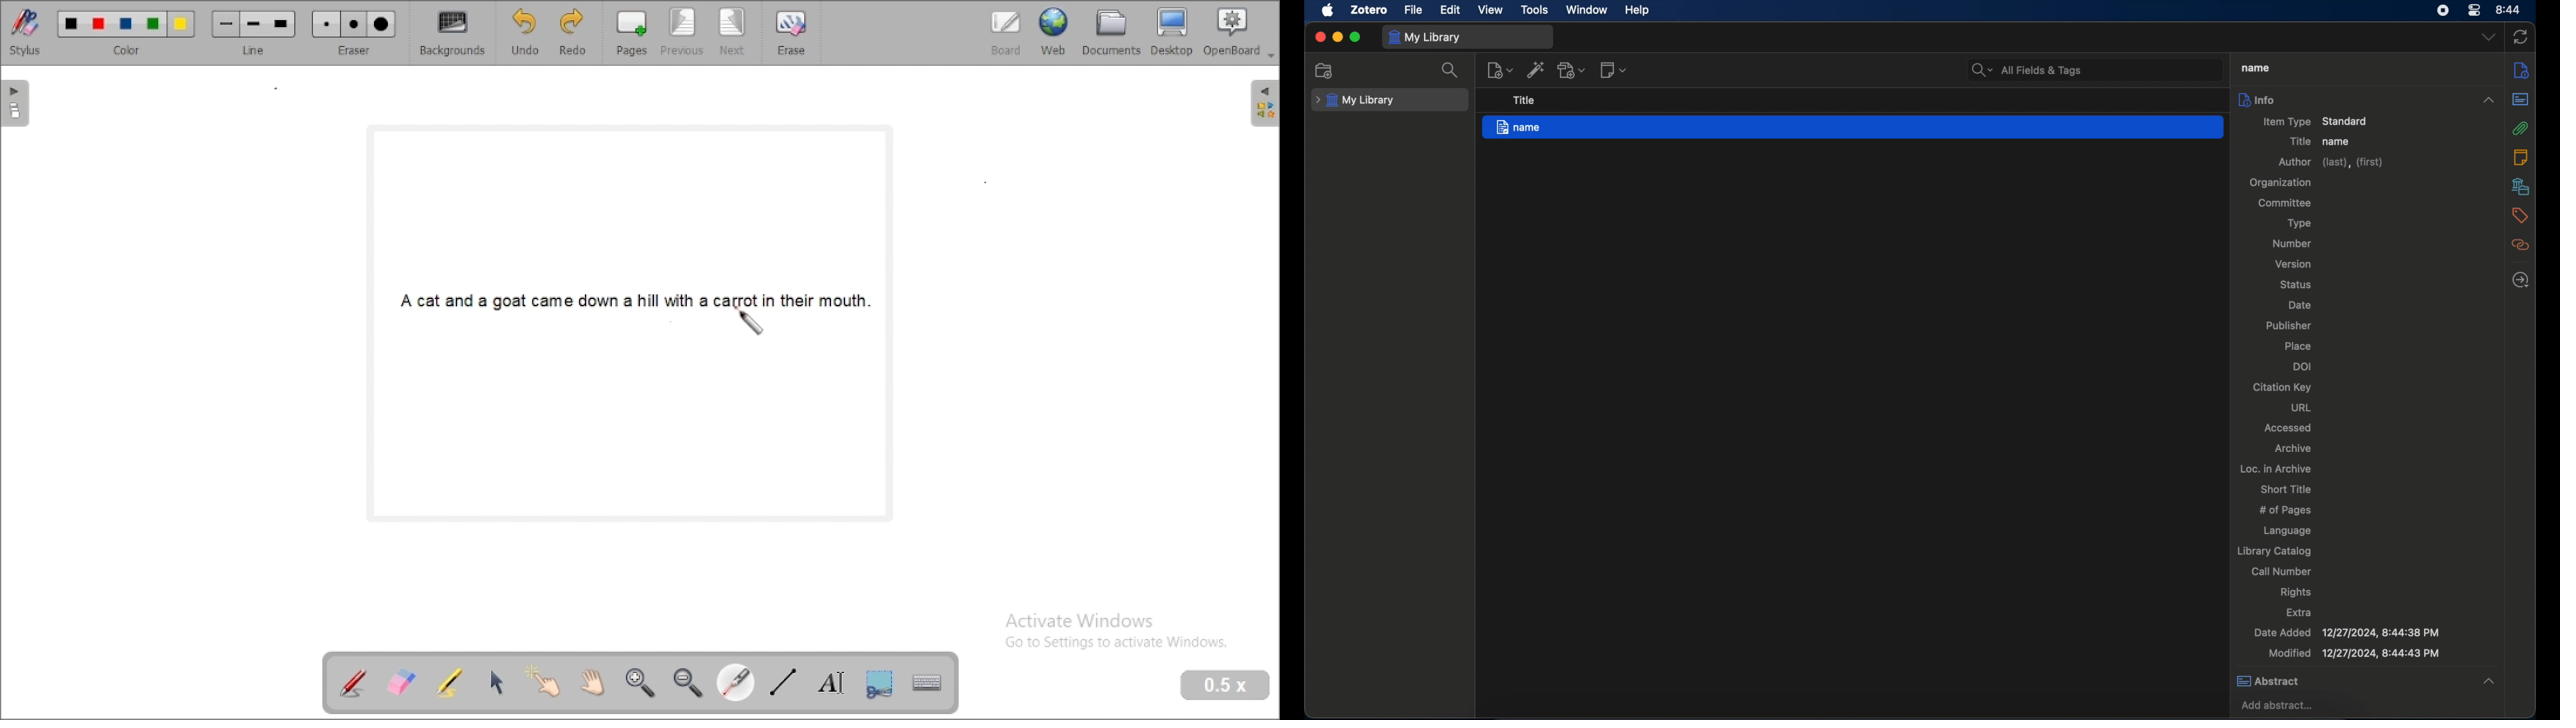 This screenshot has width=2576, height=728. I want to click on edit, so click(1449, 10).